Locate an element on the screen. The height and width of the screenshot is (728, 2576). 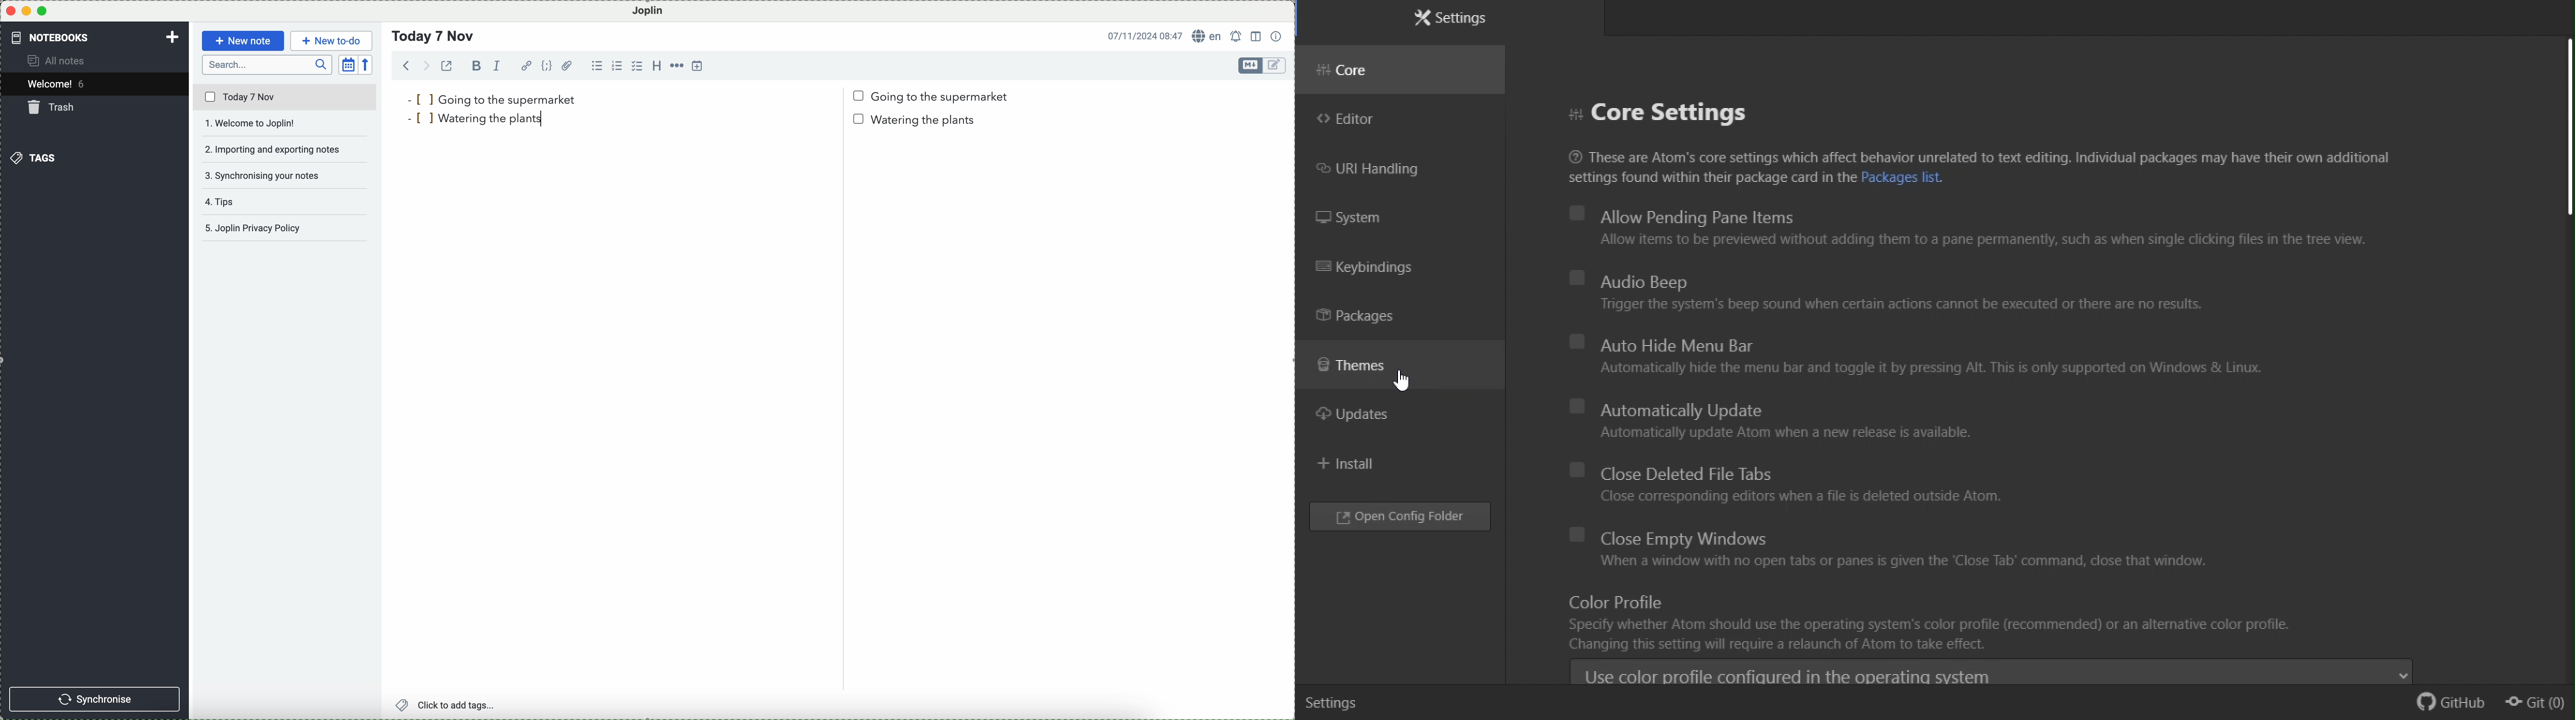
close is located at coordinates (10, 11).